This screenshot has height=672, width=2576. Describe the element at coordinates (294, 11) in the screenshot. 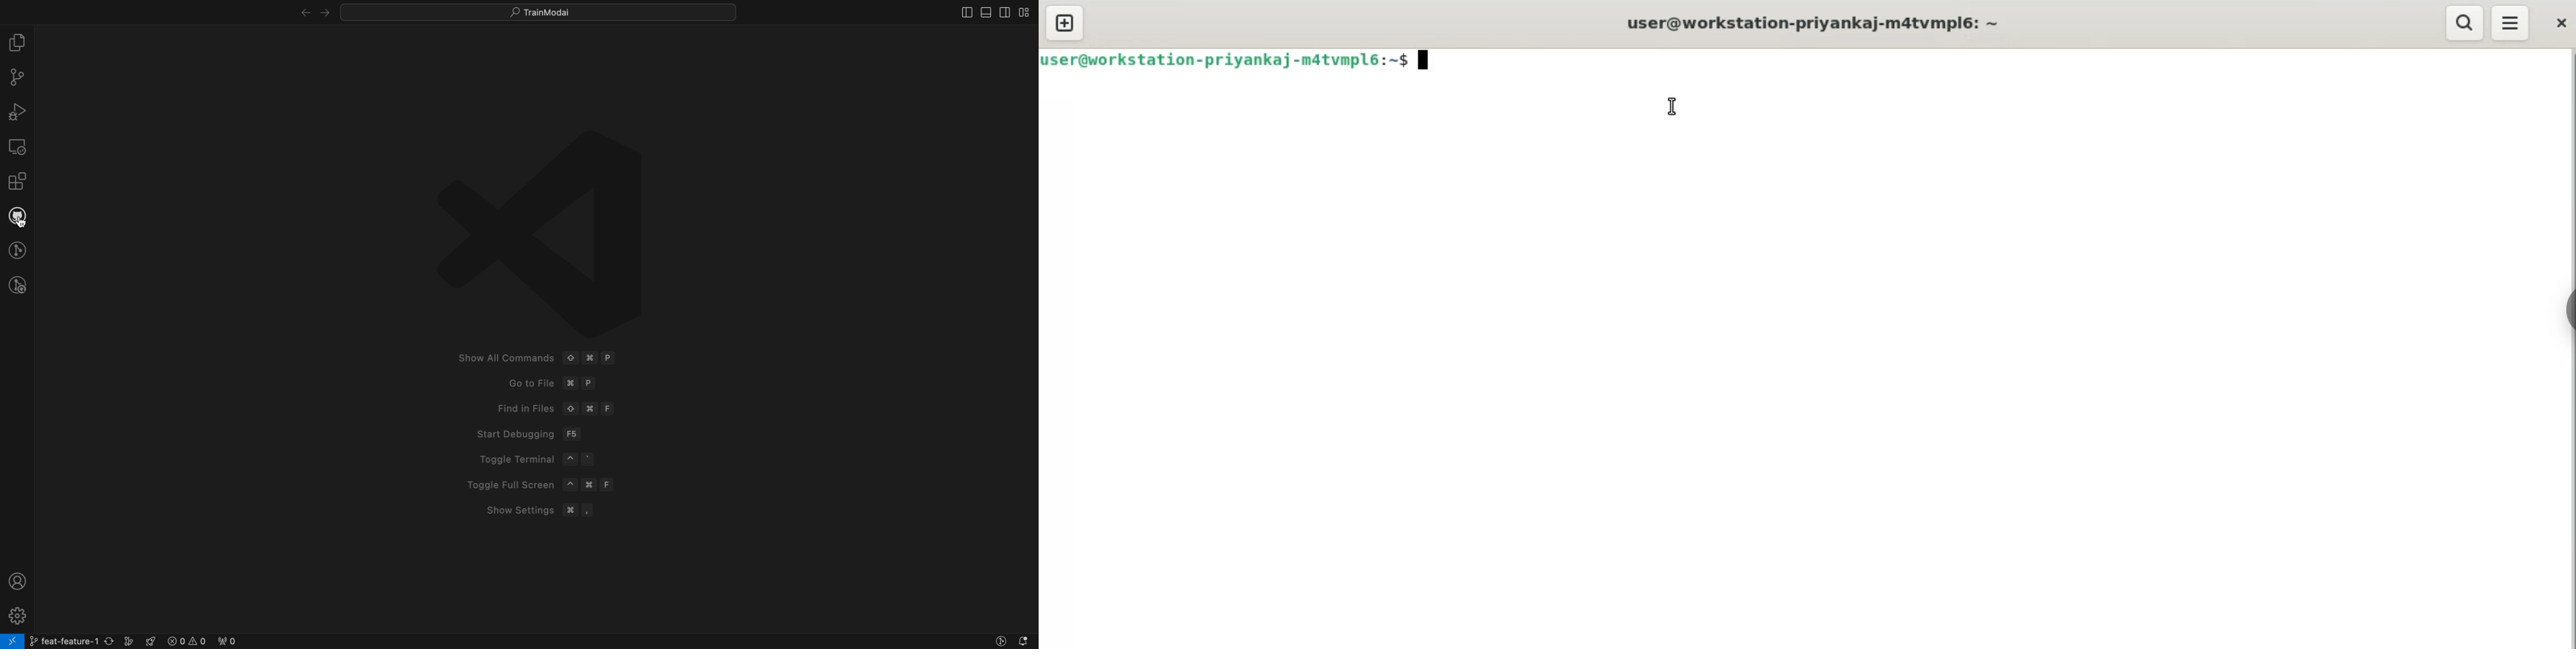

I see `right arrow` at that location.